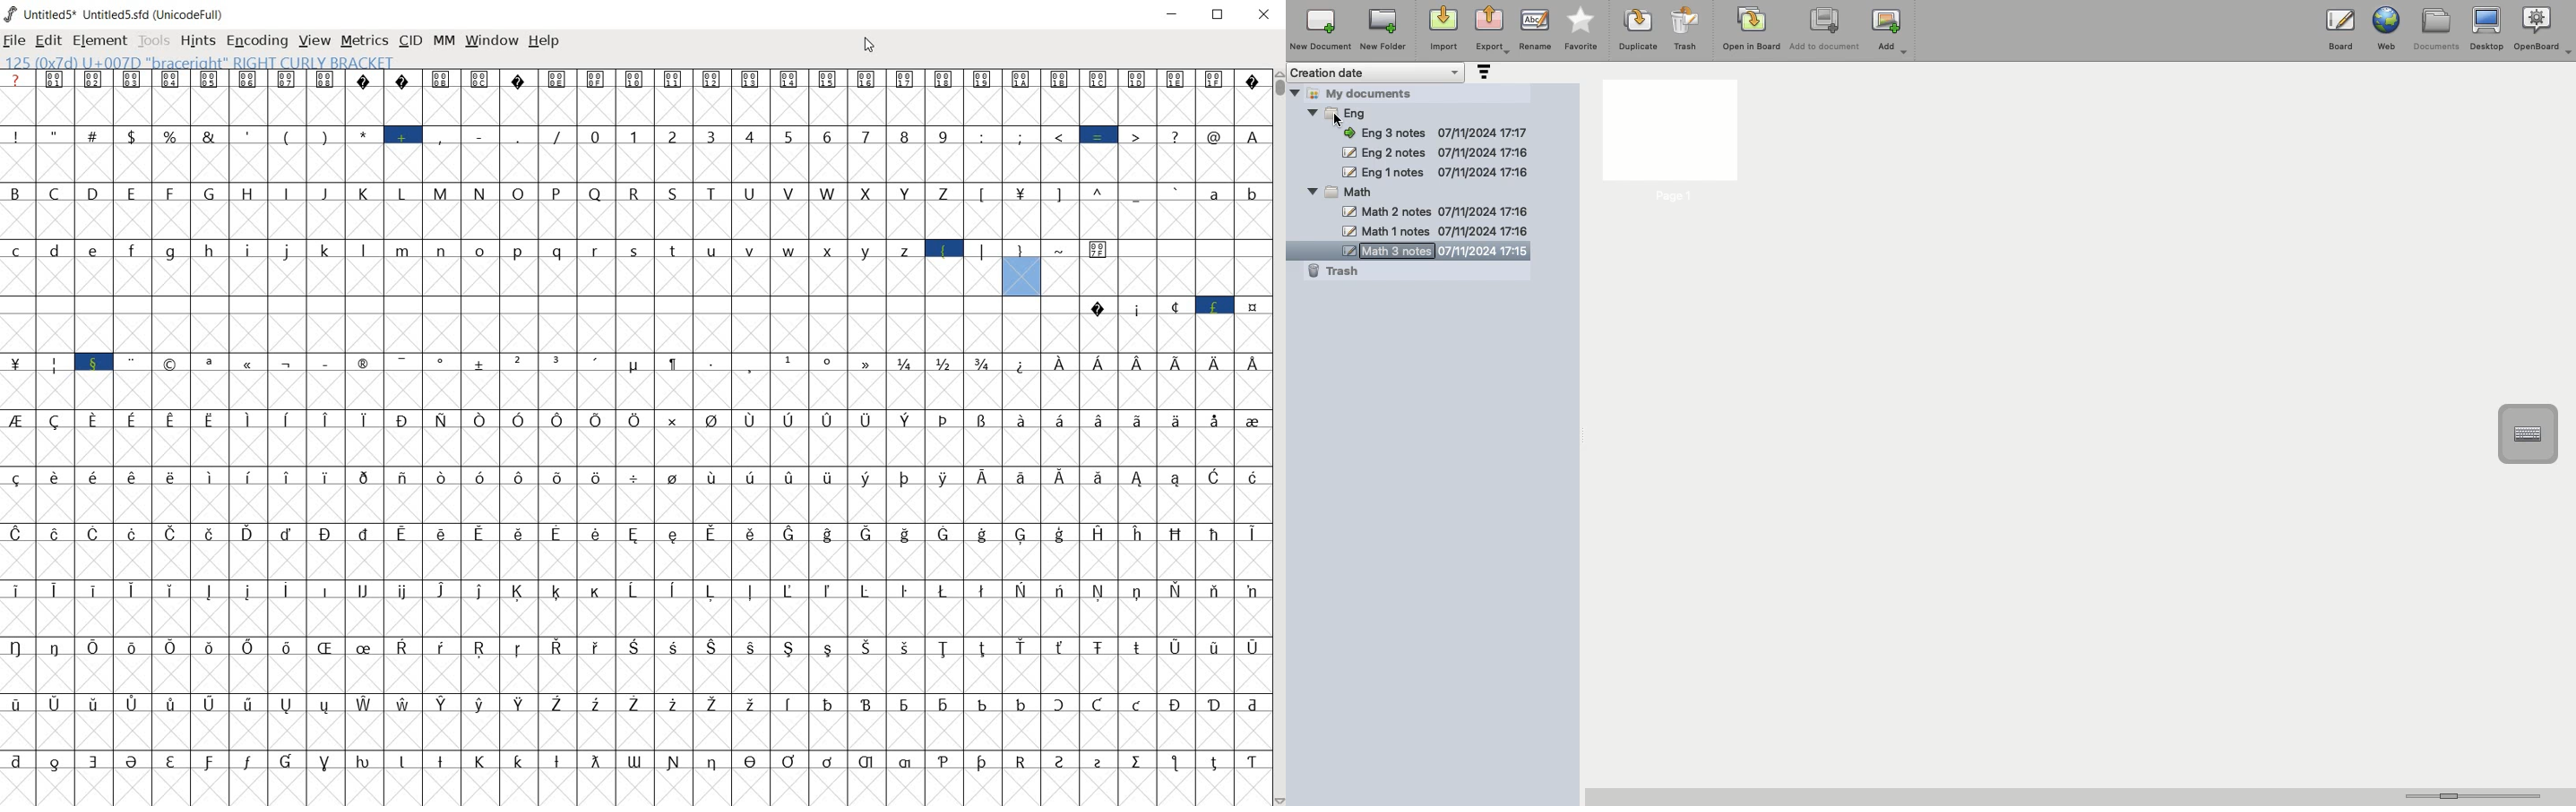 Image resolution: width=2576 pixels, height=812 pixels. Describe the element at coordinates (1668, 142) in the screenshot. I see `Page 1` at that location.